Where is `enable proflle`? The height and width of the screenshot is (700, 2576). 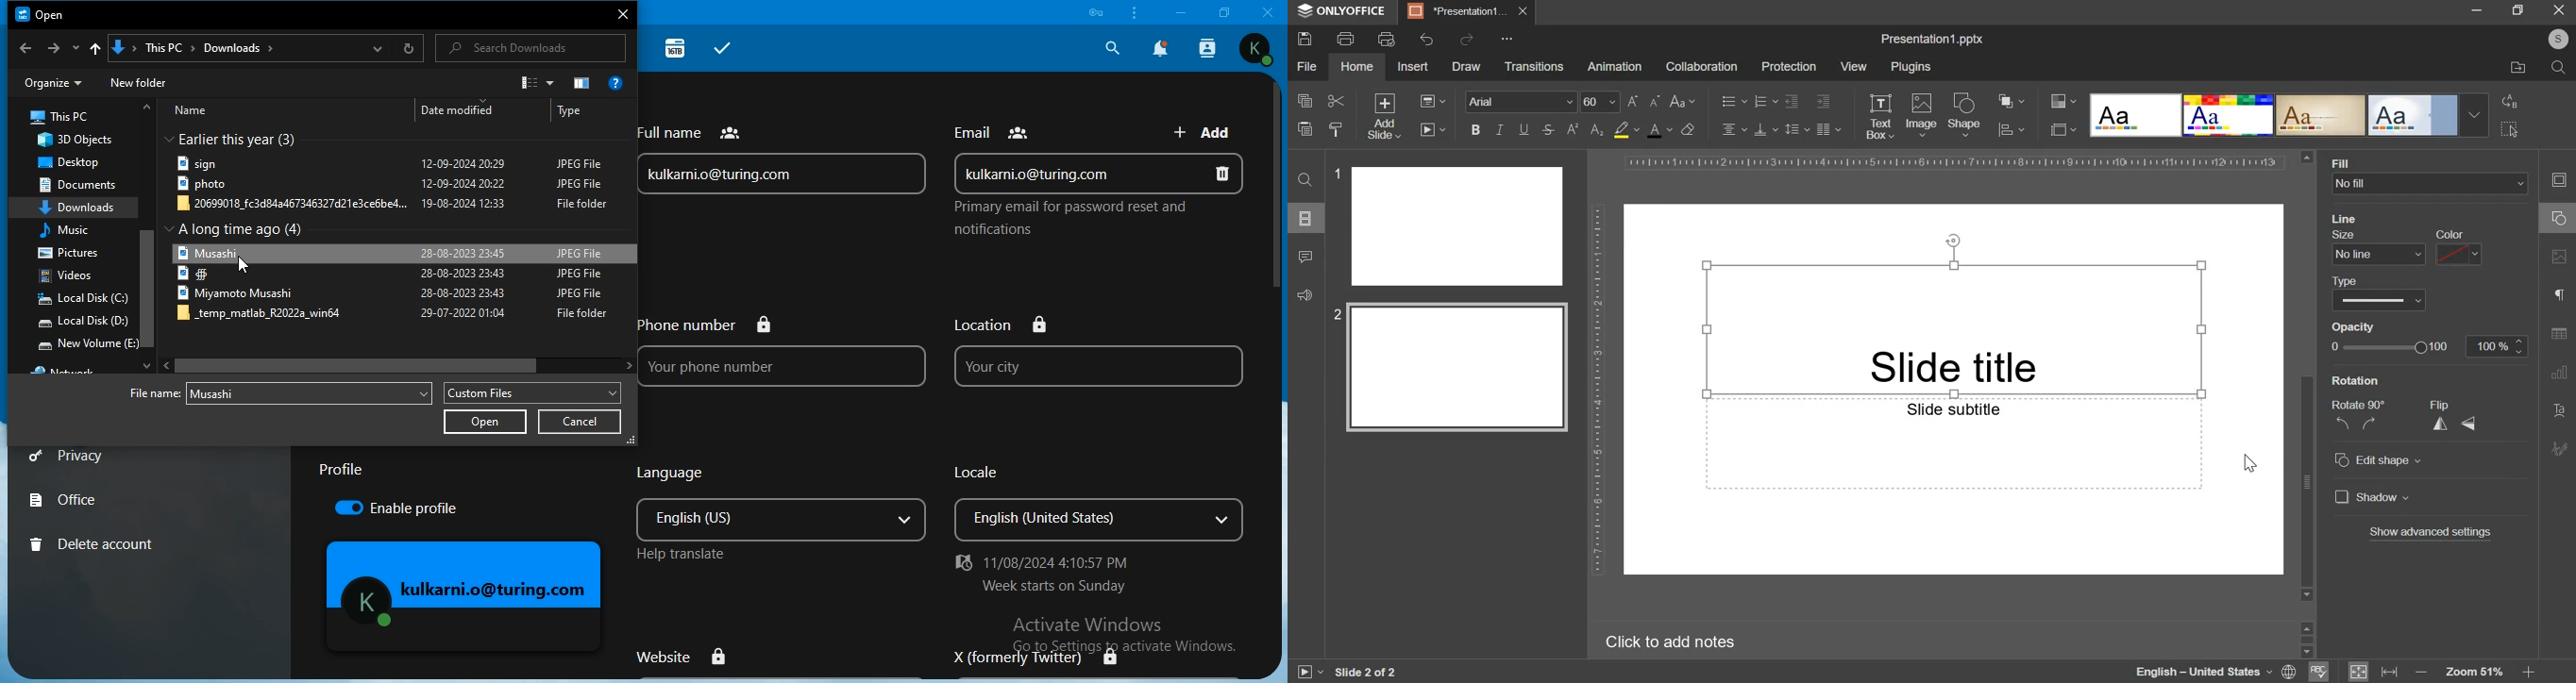 enable proflle is located at coordinates (415, 509).